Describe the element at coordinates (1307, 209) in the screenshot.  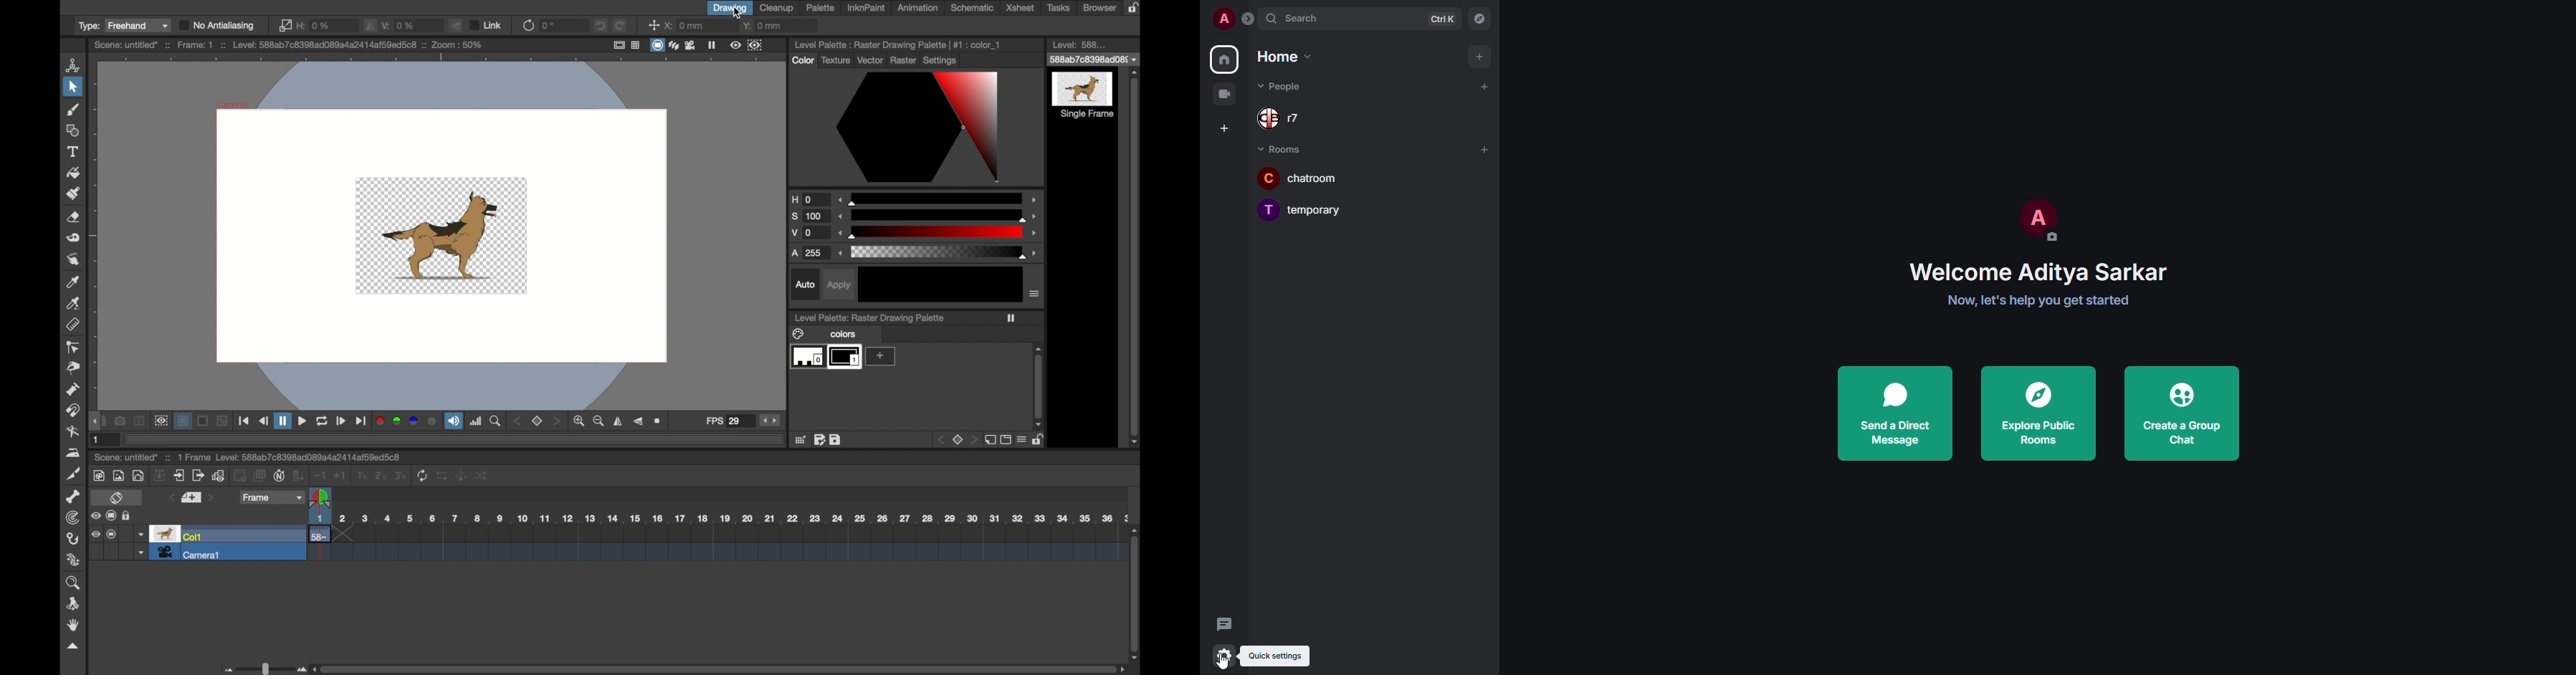
I see `temporary` at that location.